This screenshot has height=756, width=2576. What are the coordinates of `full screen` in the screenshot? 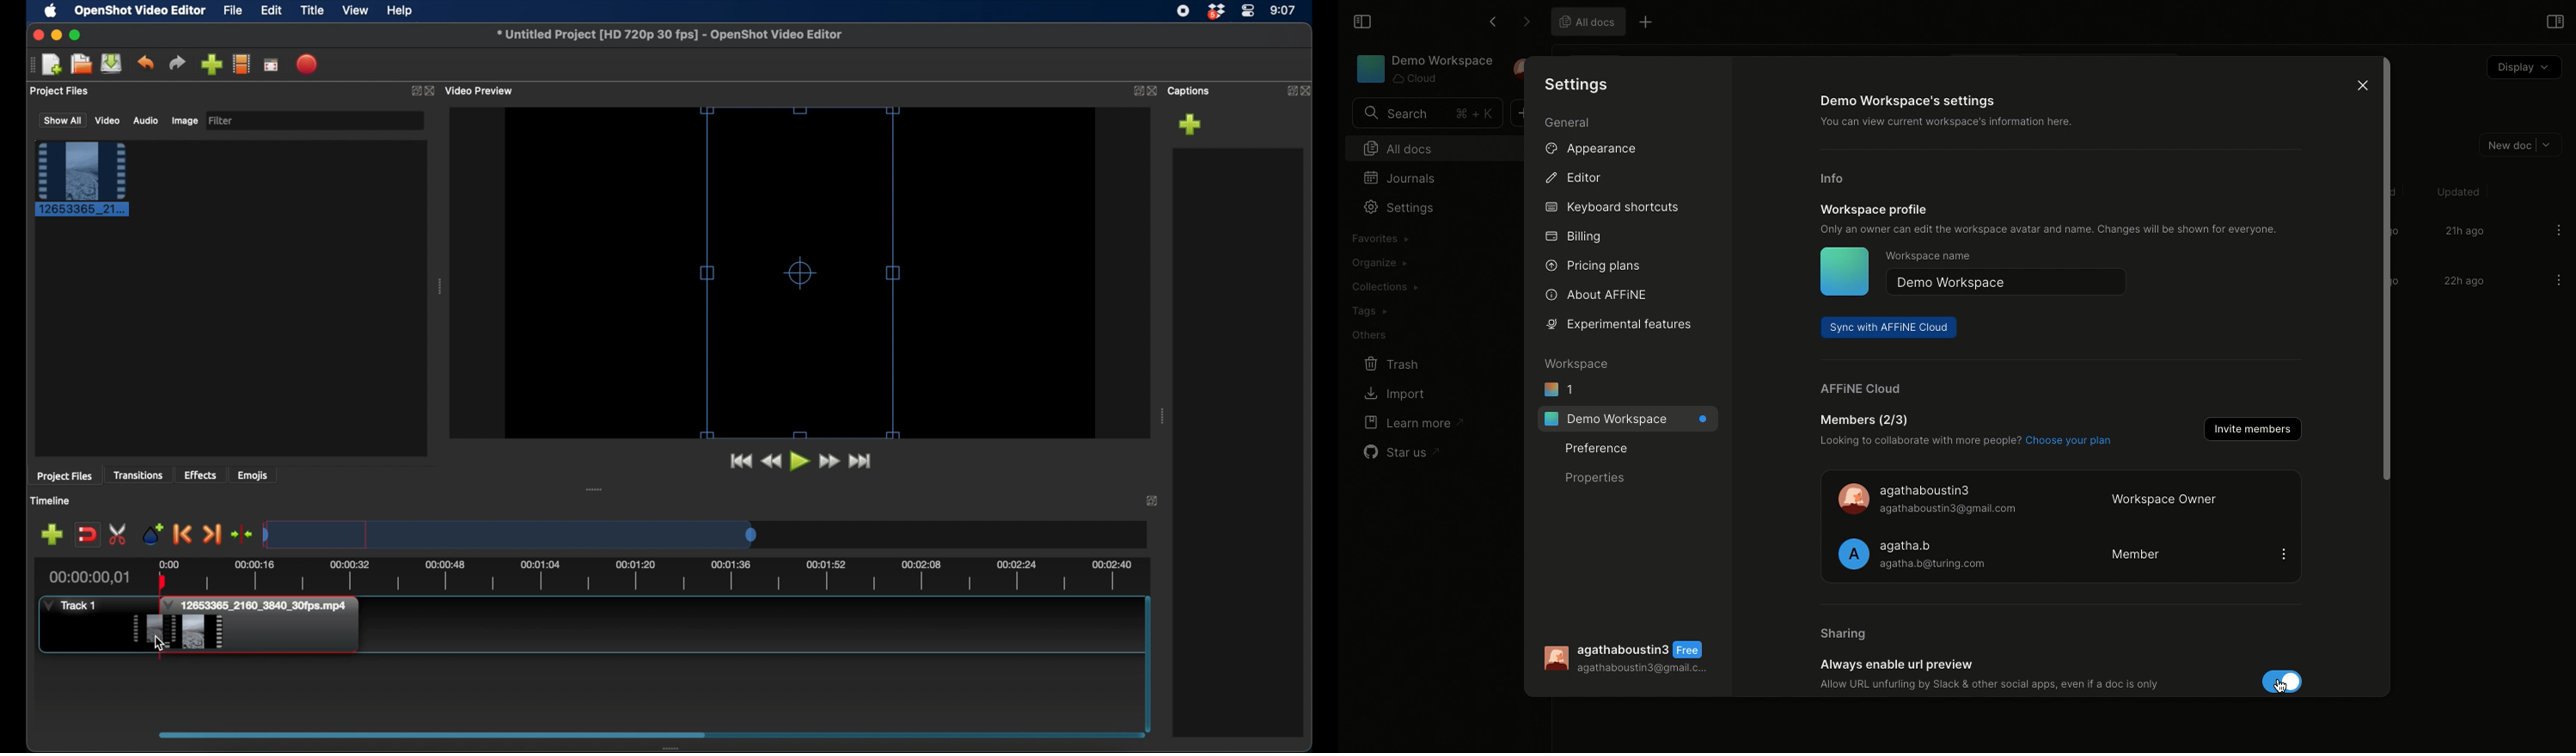 It's located at (271, 65).